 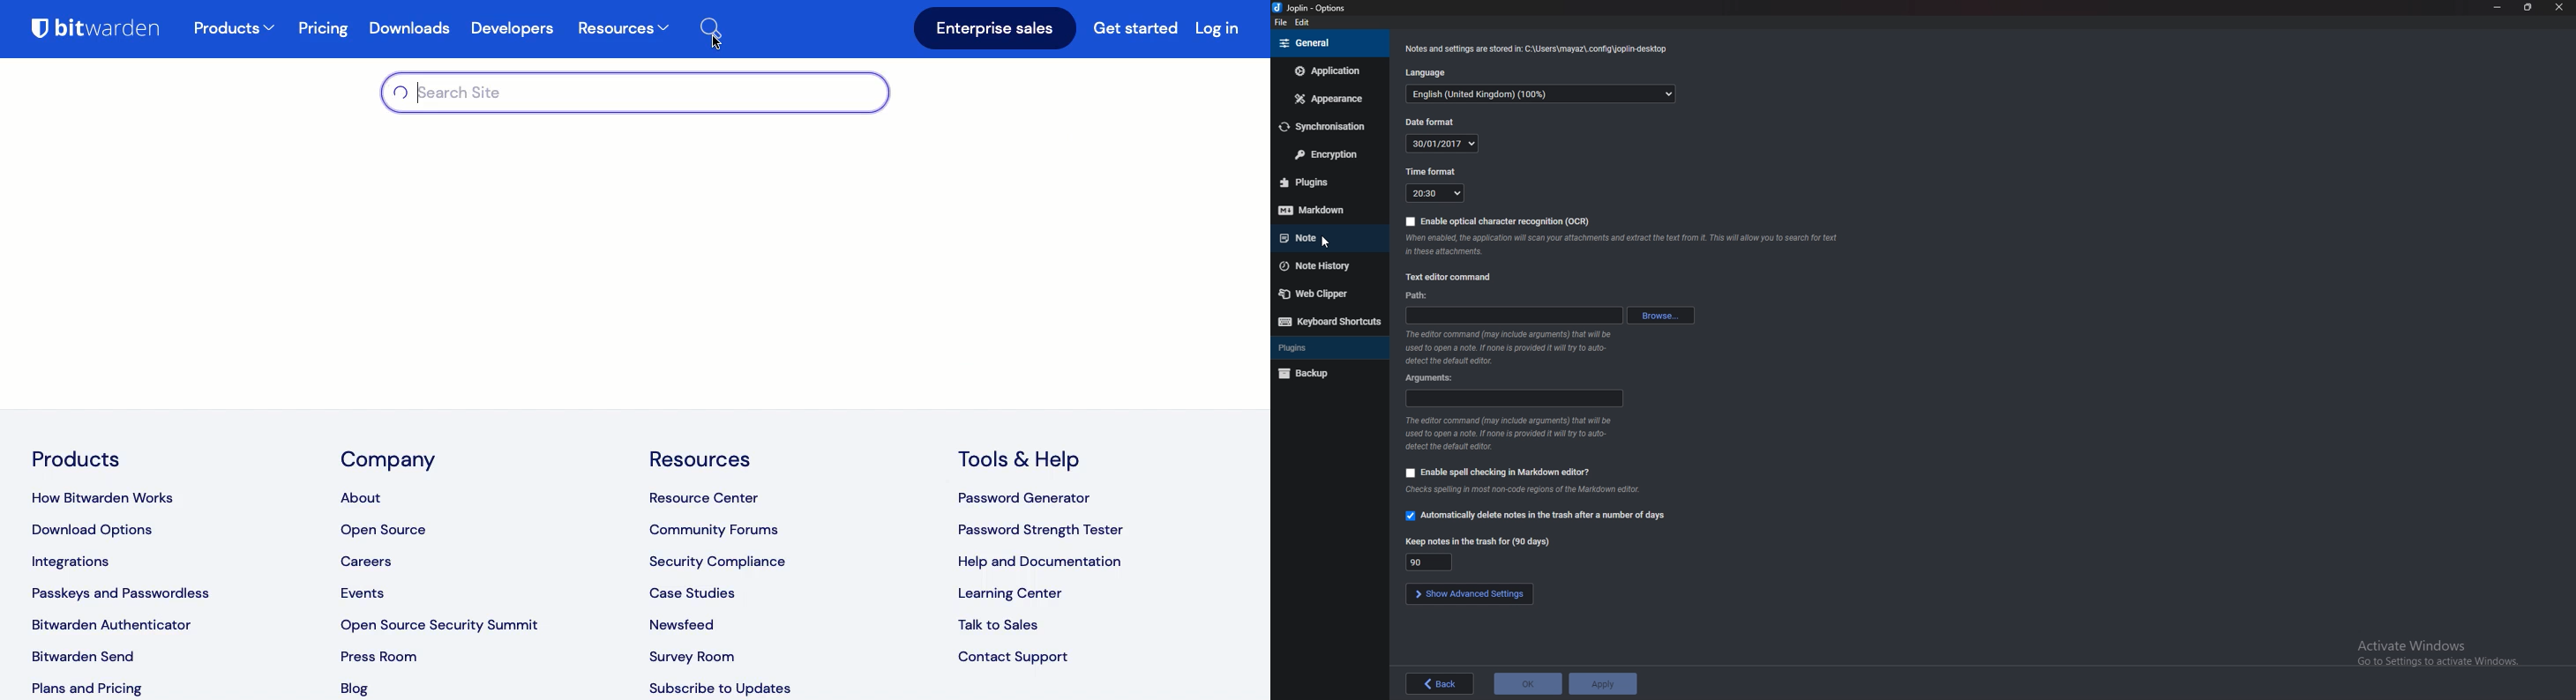 What do you see at coordinates (2559, 7) in the screenshot?
I see `close` at bounding box center [2559, 7].